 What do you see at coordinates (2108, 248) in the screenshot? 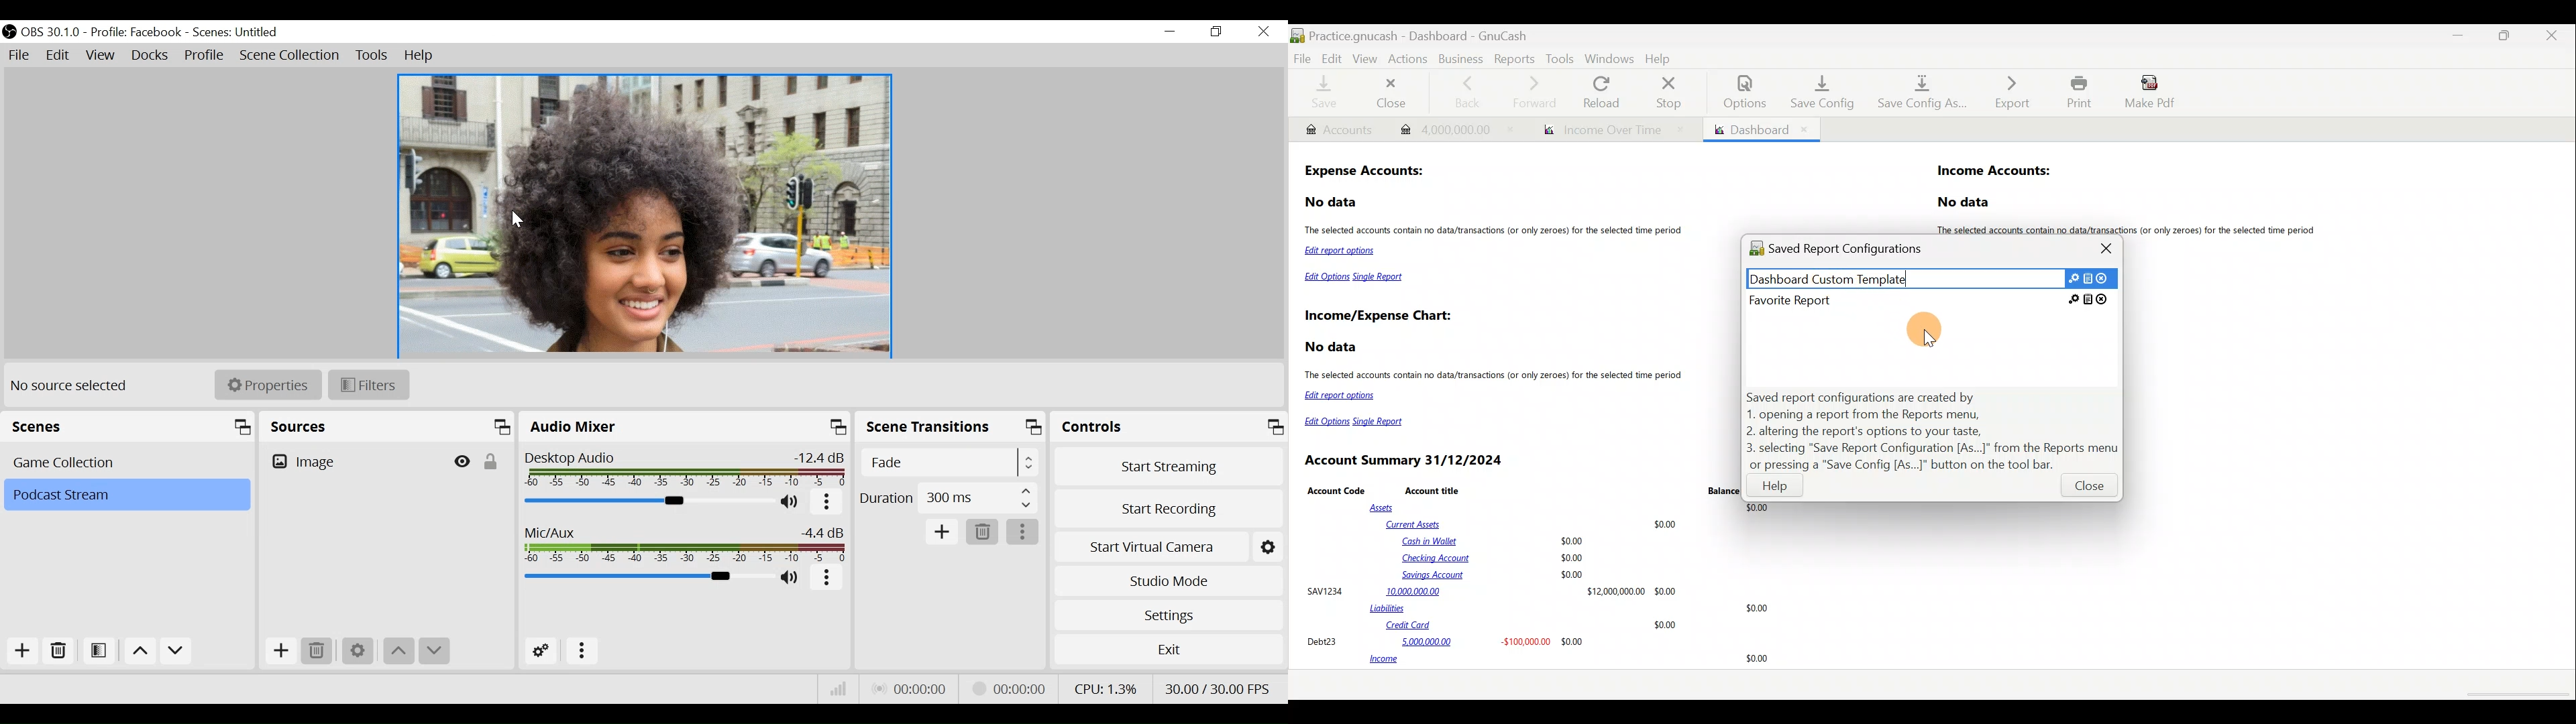
I see `Close` at bounding box center [2108, 248].